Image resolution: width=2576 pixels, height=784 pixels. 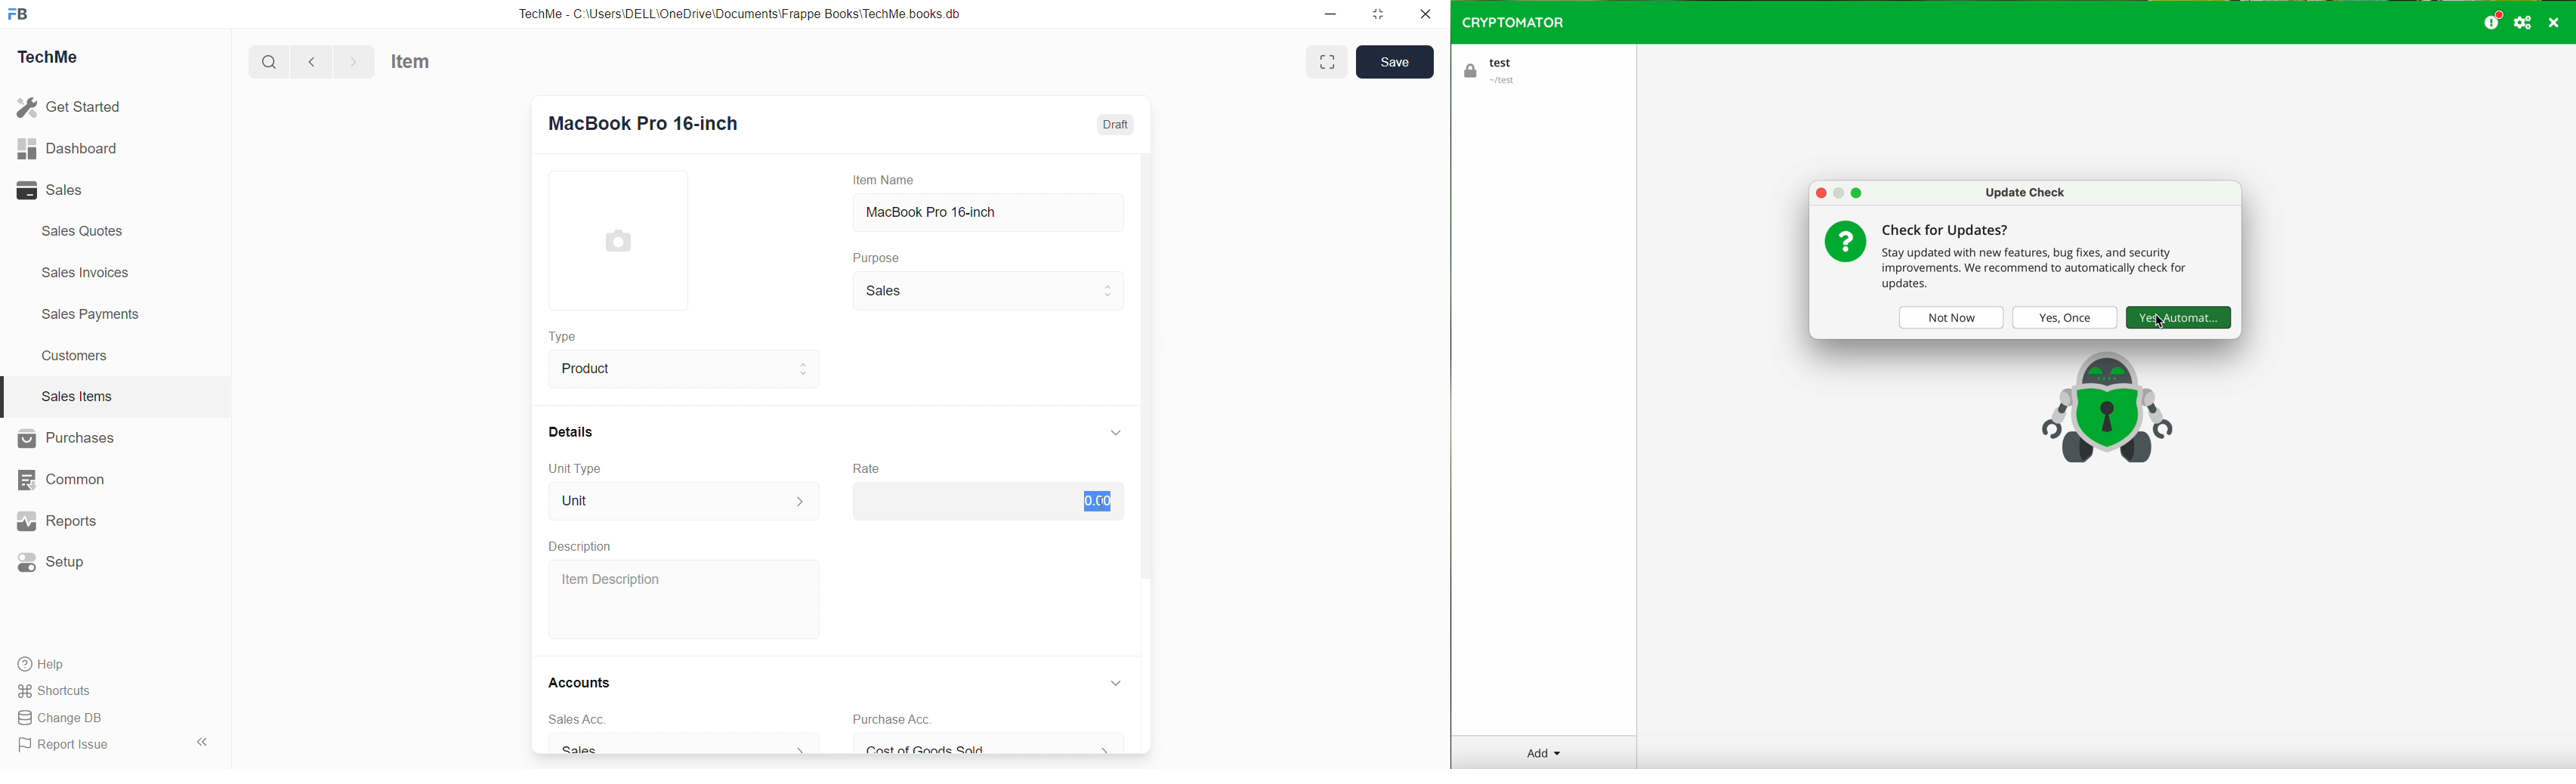 What do you see at coordinates (51, 191) in the screenshot?
I see `Sales` at bounding box center [51, 191].